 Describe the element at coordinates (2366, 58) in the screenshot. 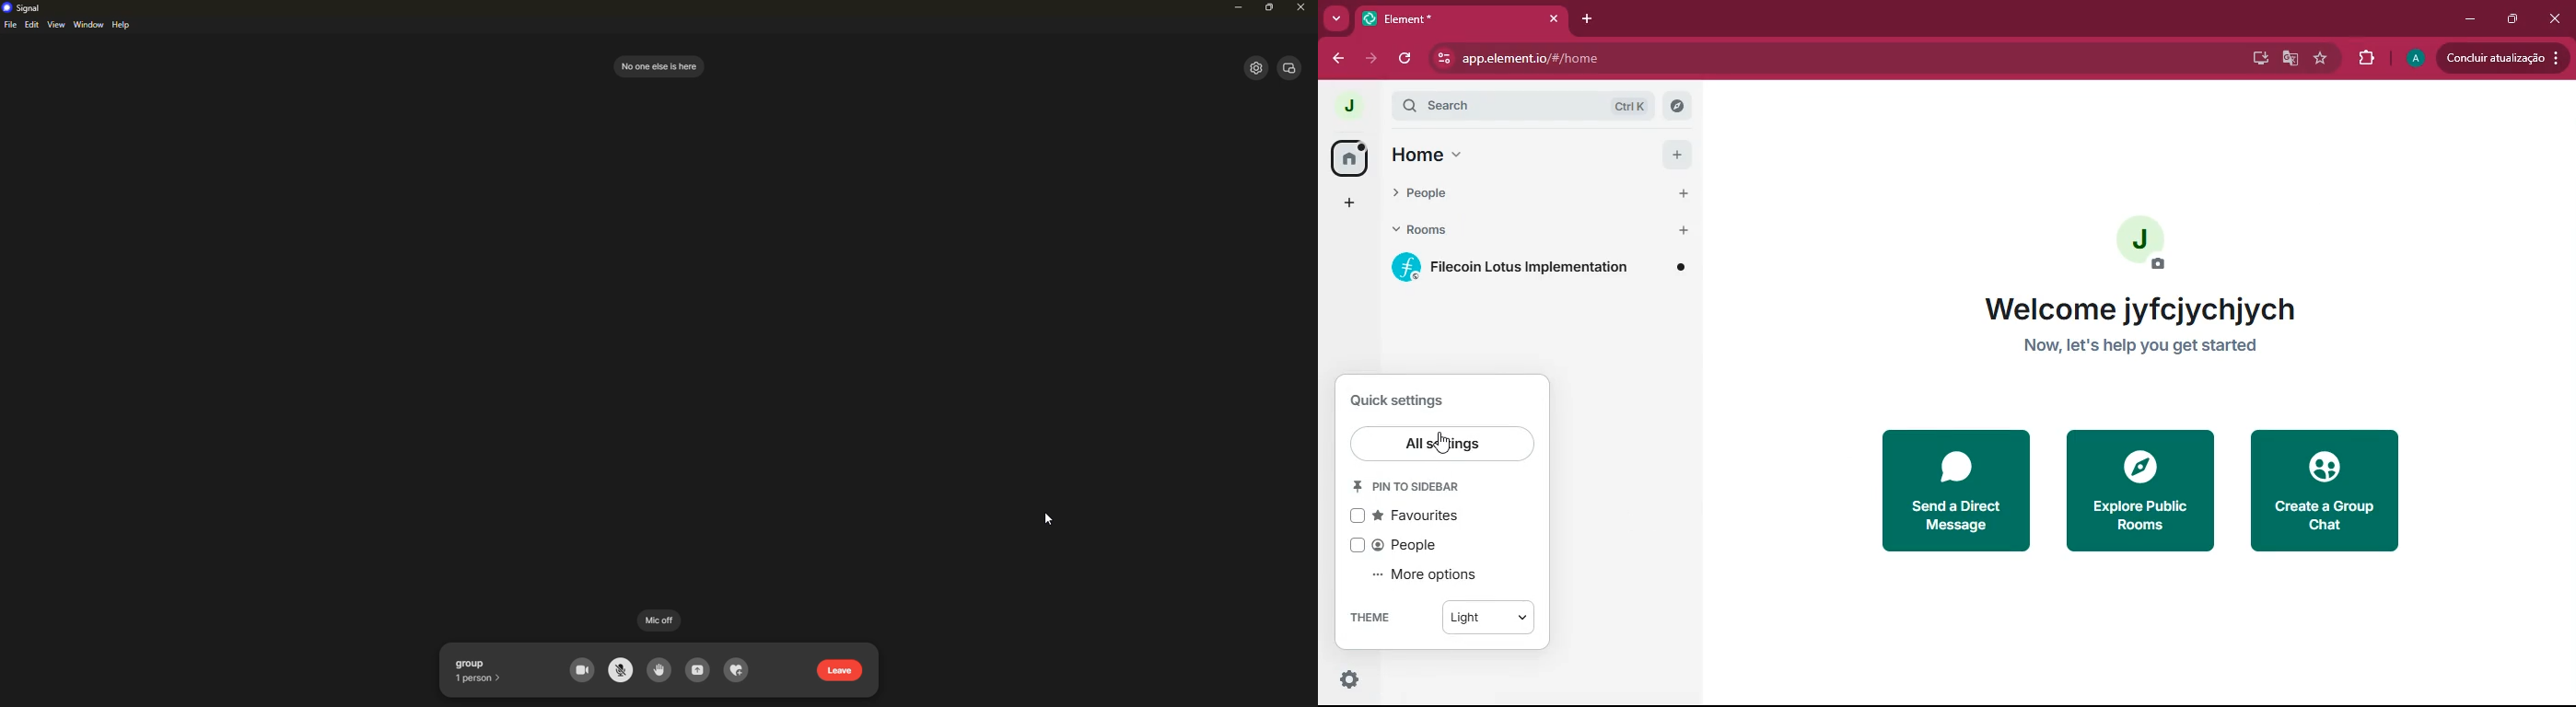

I see `extensions` at that location.